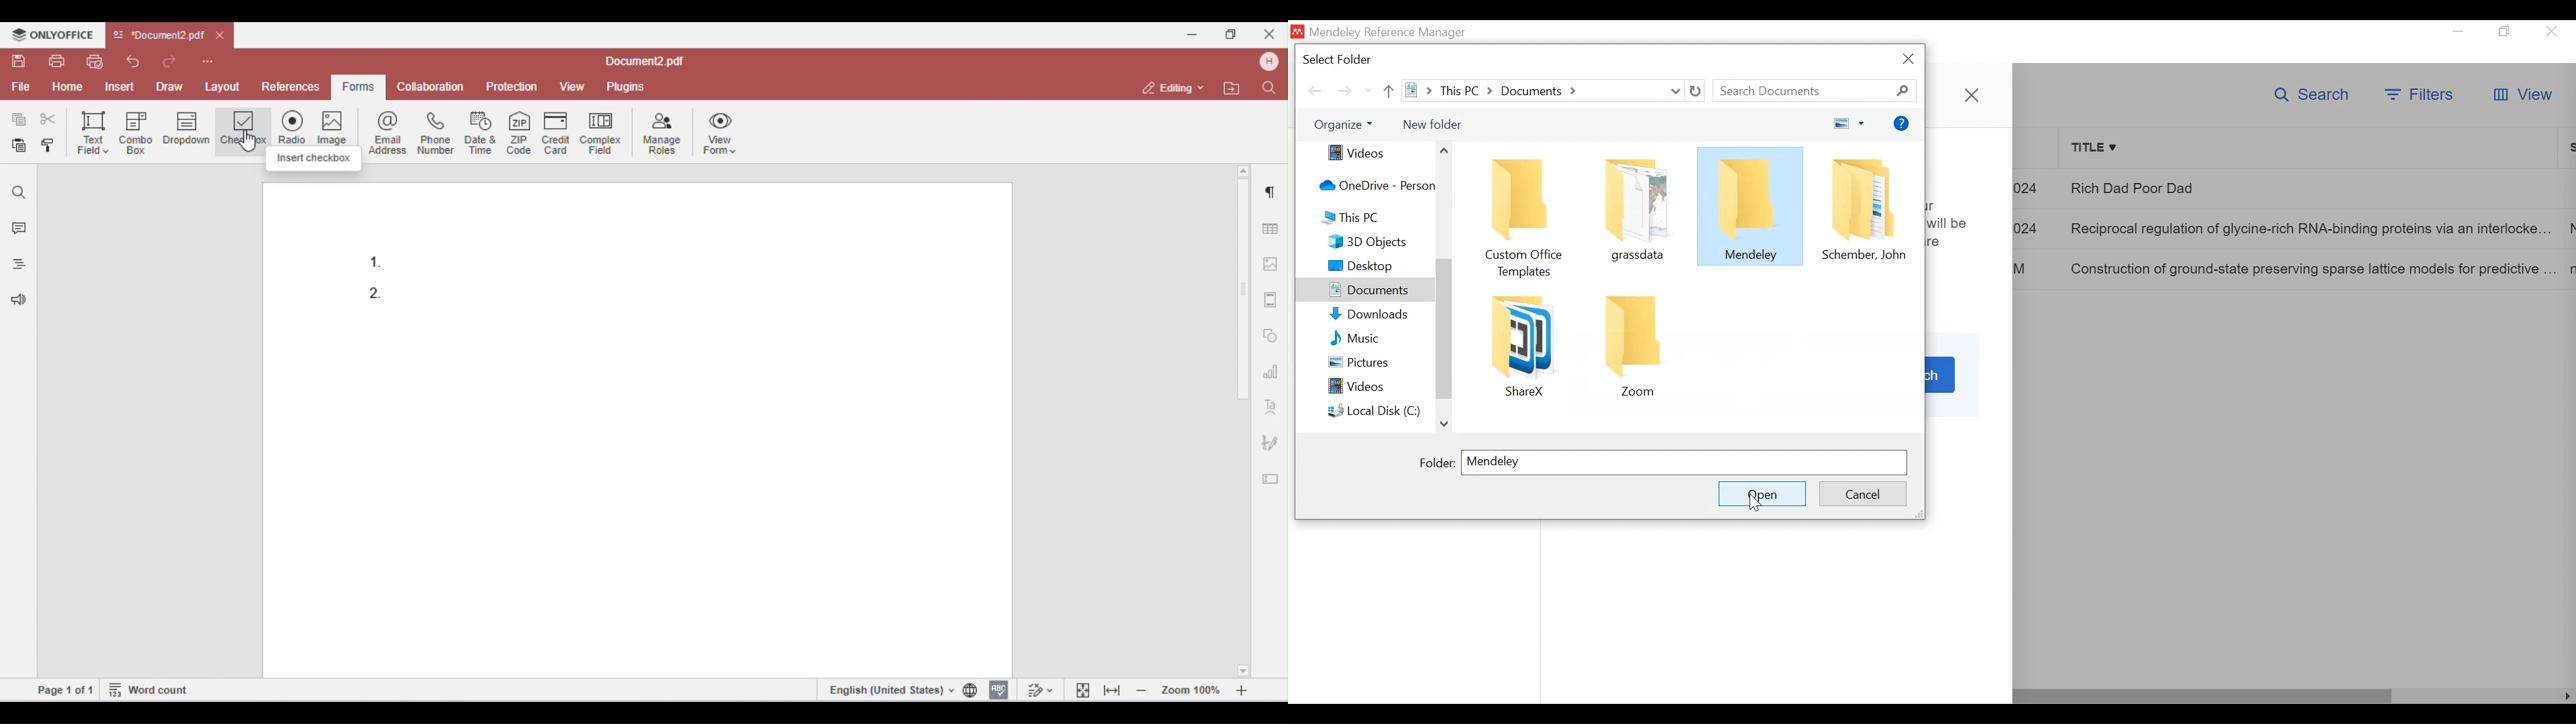  I want to click on Filter, so click(2418, 93).